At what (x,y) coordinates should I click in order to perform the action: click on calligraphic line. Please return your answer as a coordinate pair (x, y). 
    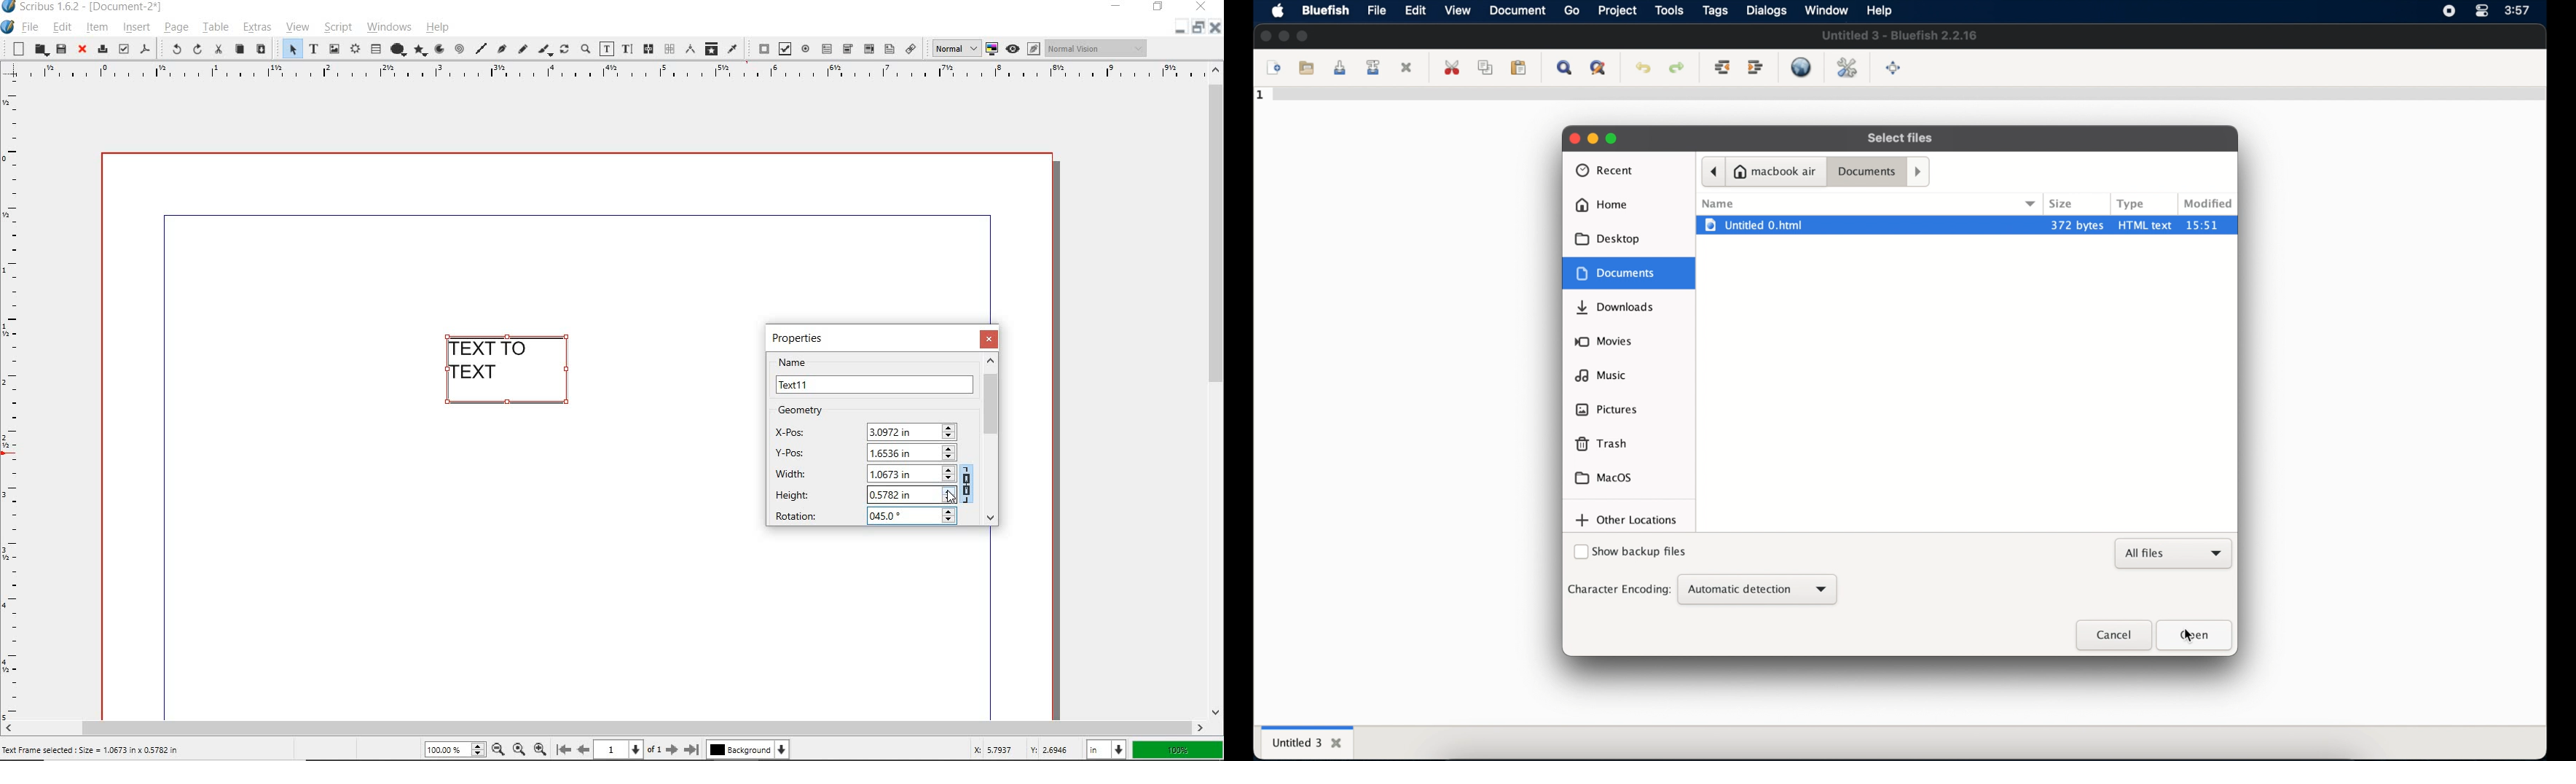
    Looking at the image, I should click on (546, 49).